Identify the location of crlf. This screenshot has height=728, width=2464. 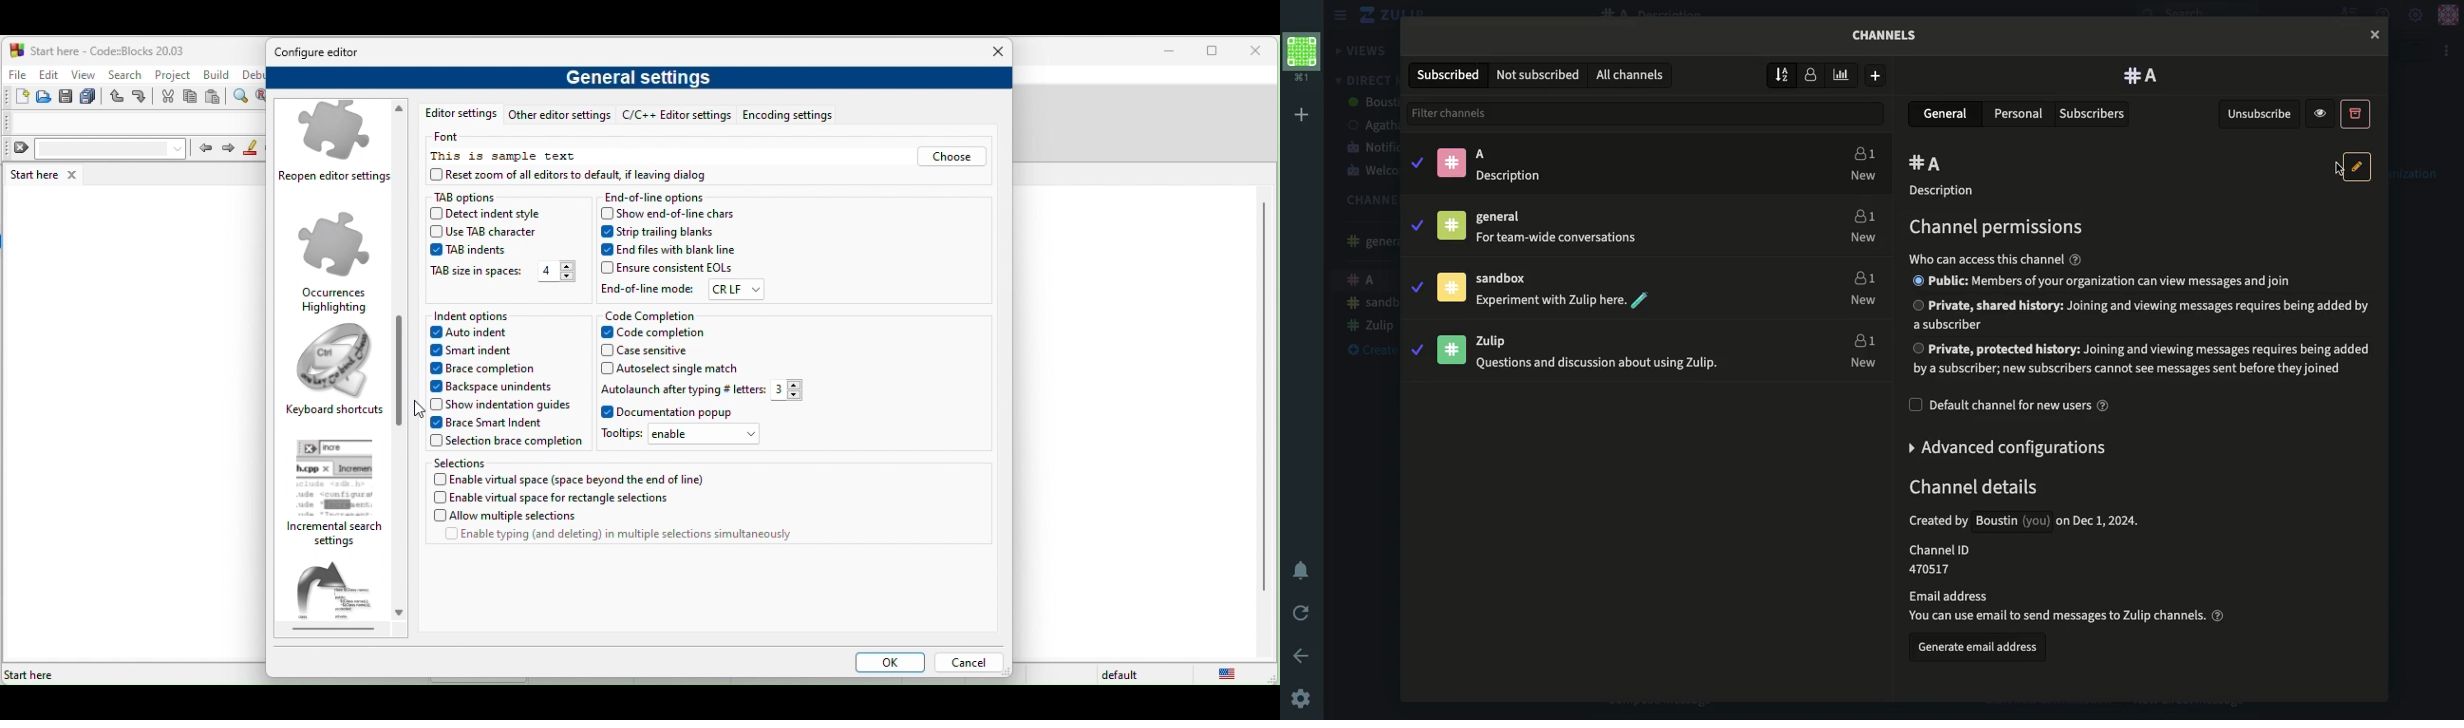
(736, 290).